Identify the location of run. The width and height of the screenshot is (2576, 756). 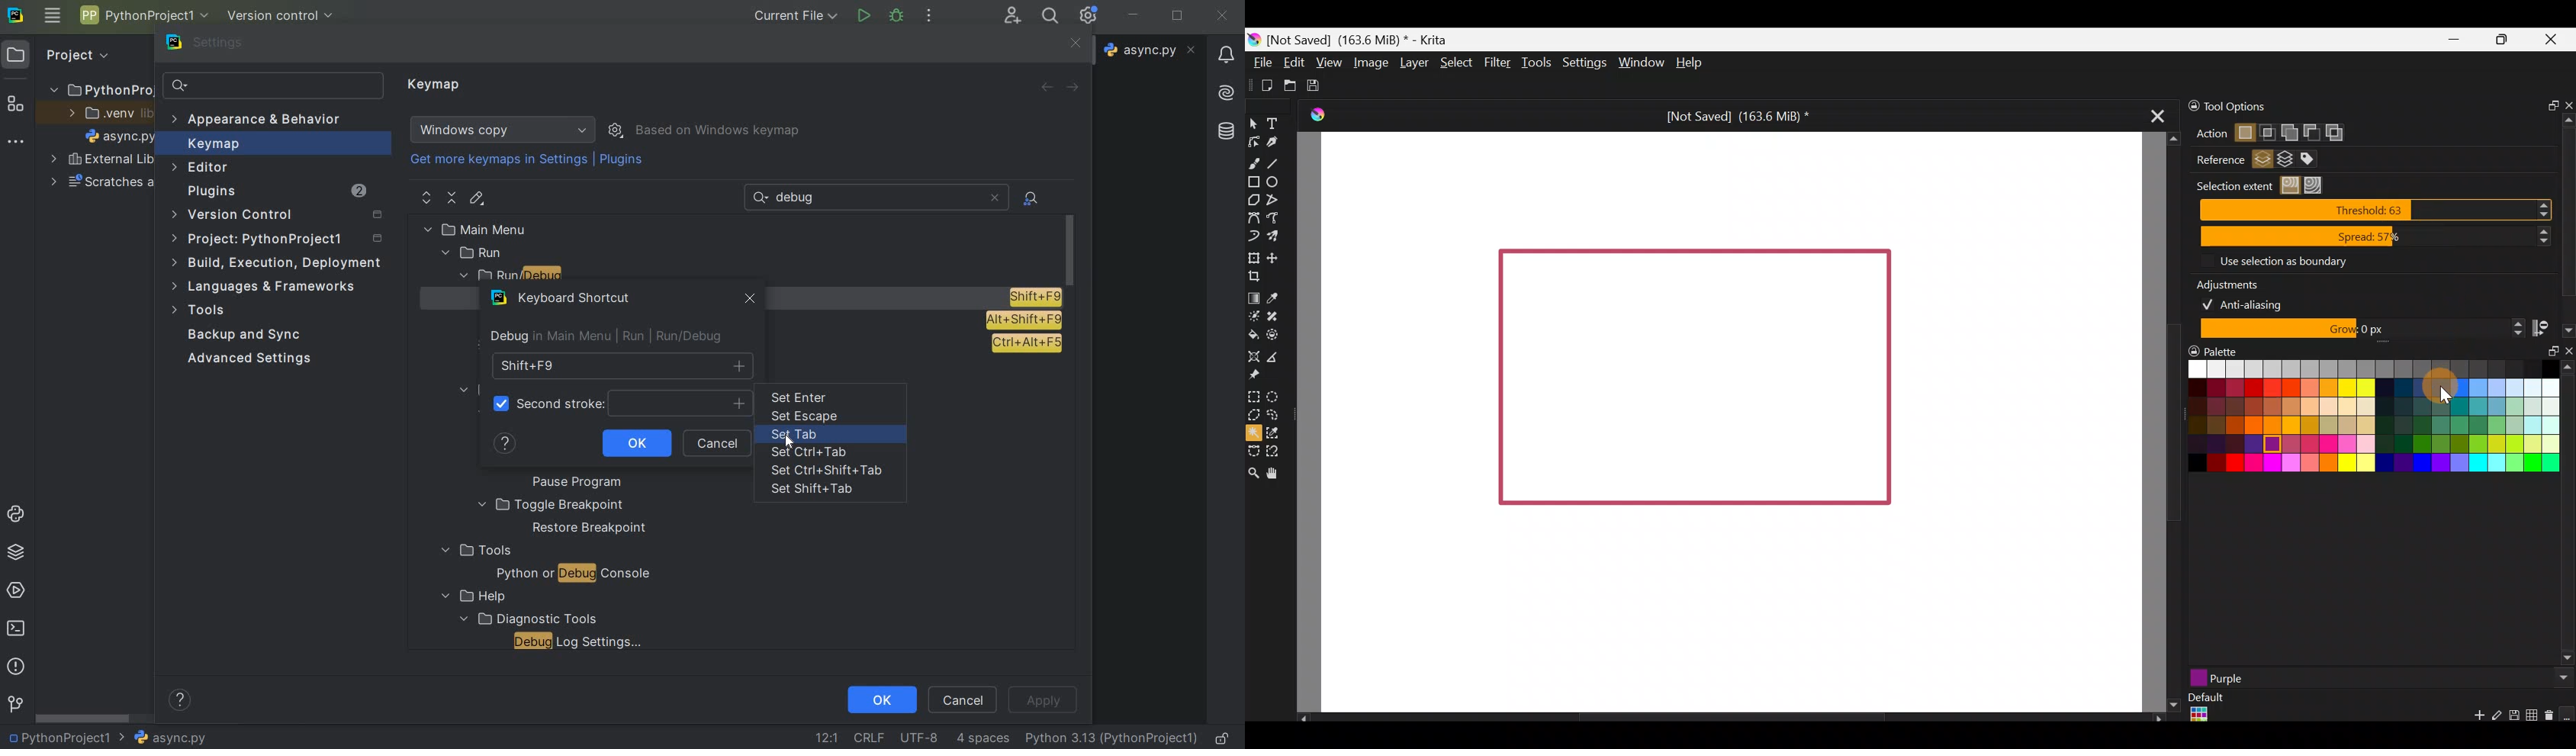
(863, 16).